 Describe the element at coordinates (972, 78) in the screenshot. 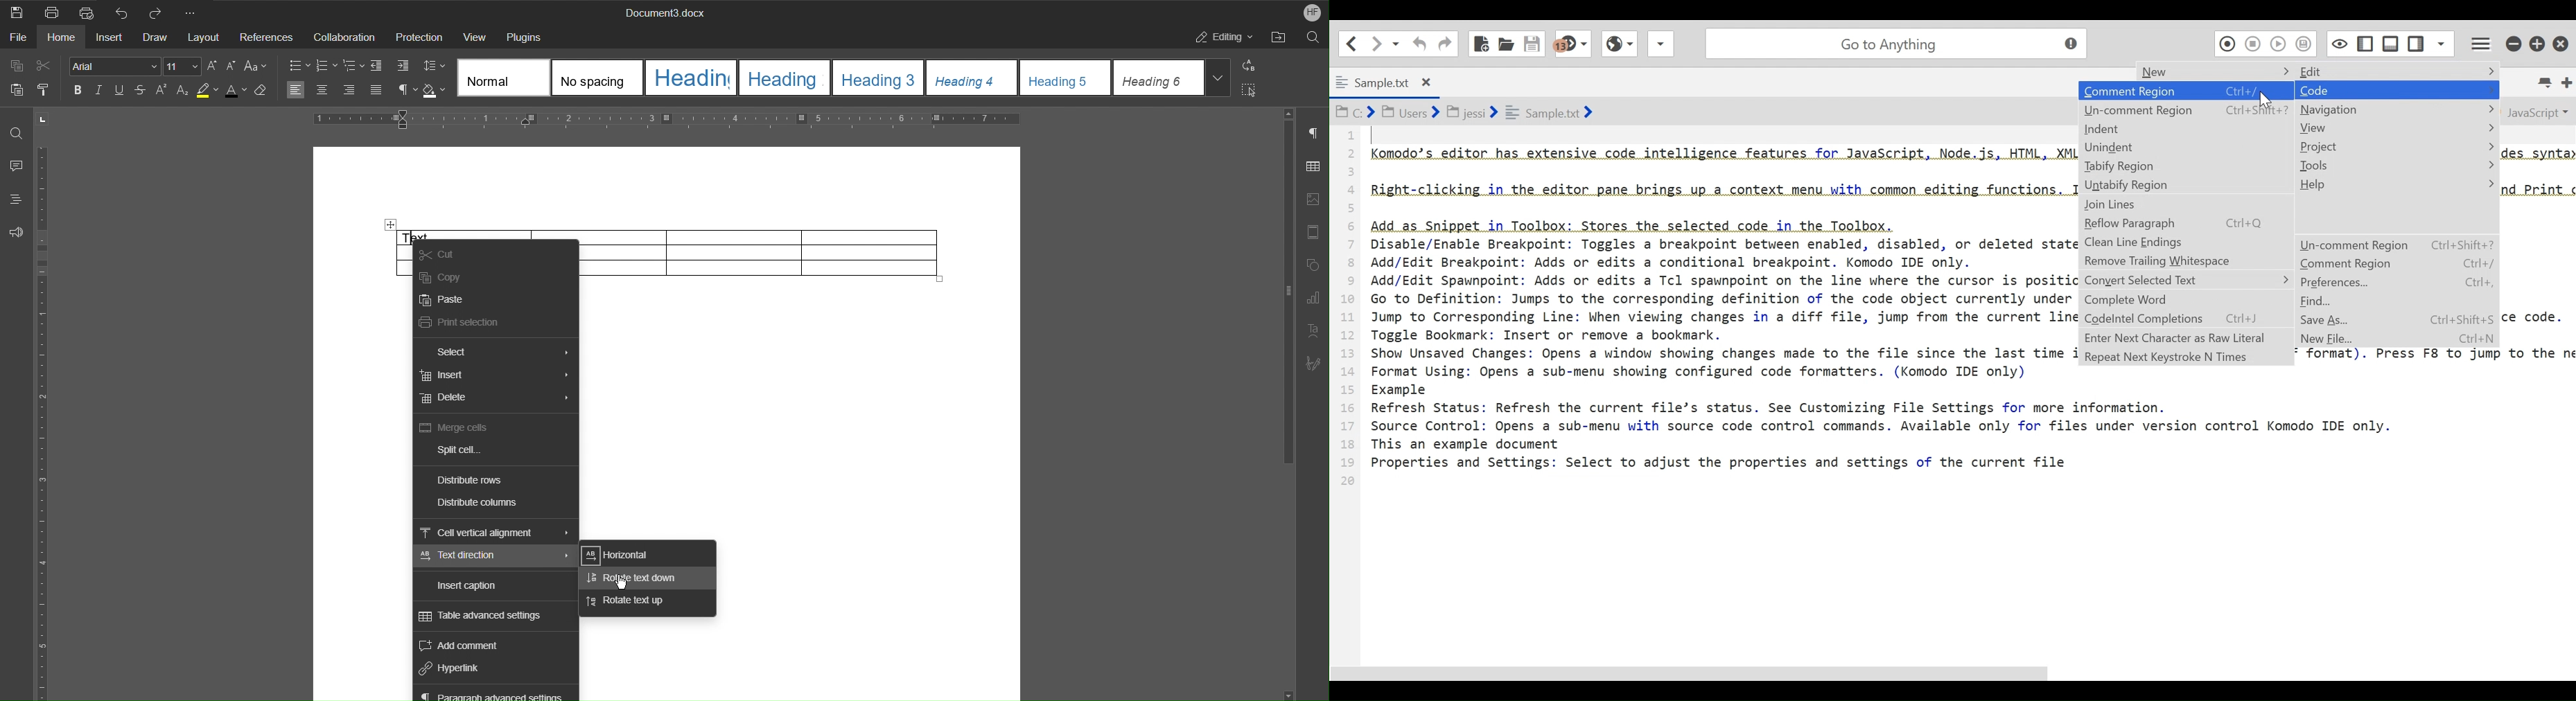

I see `Heading 4` at that location.